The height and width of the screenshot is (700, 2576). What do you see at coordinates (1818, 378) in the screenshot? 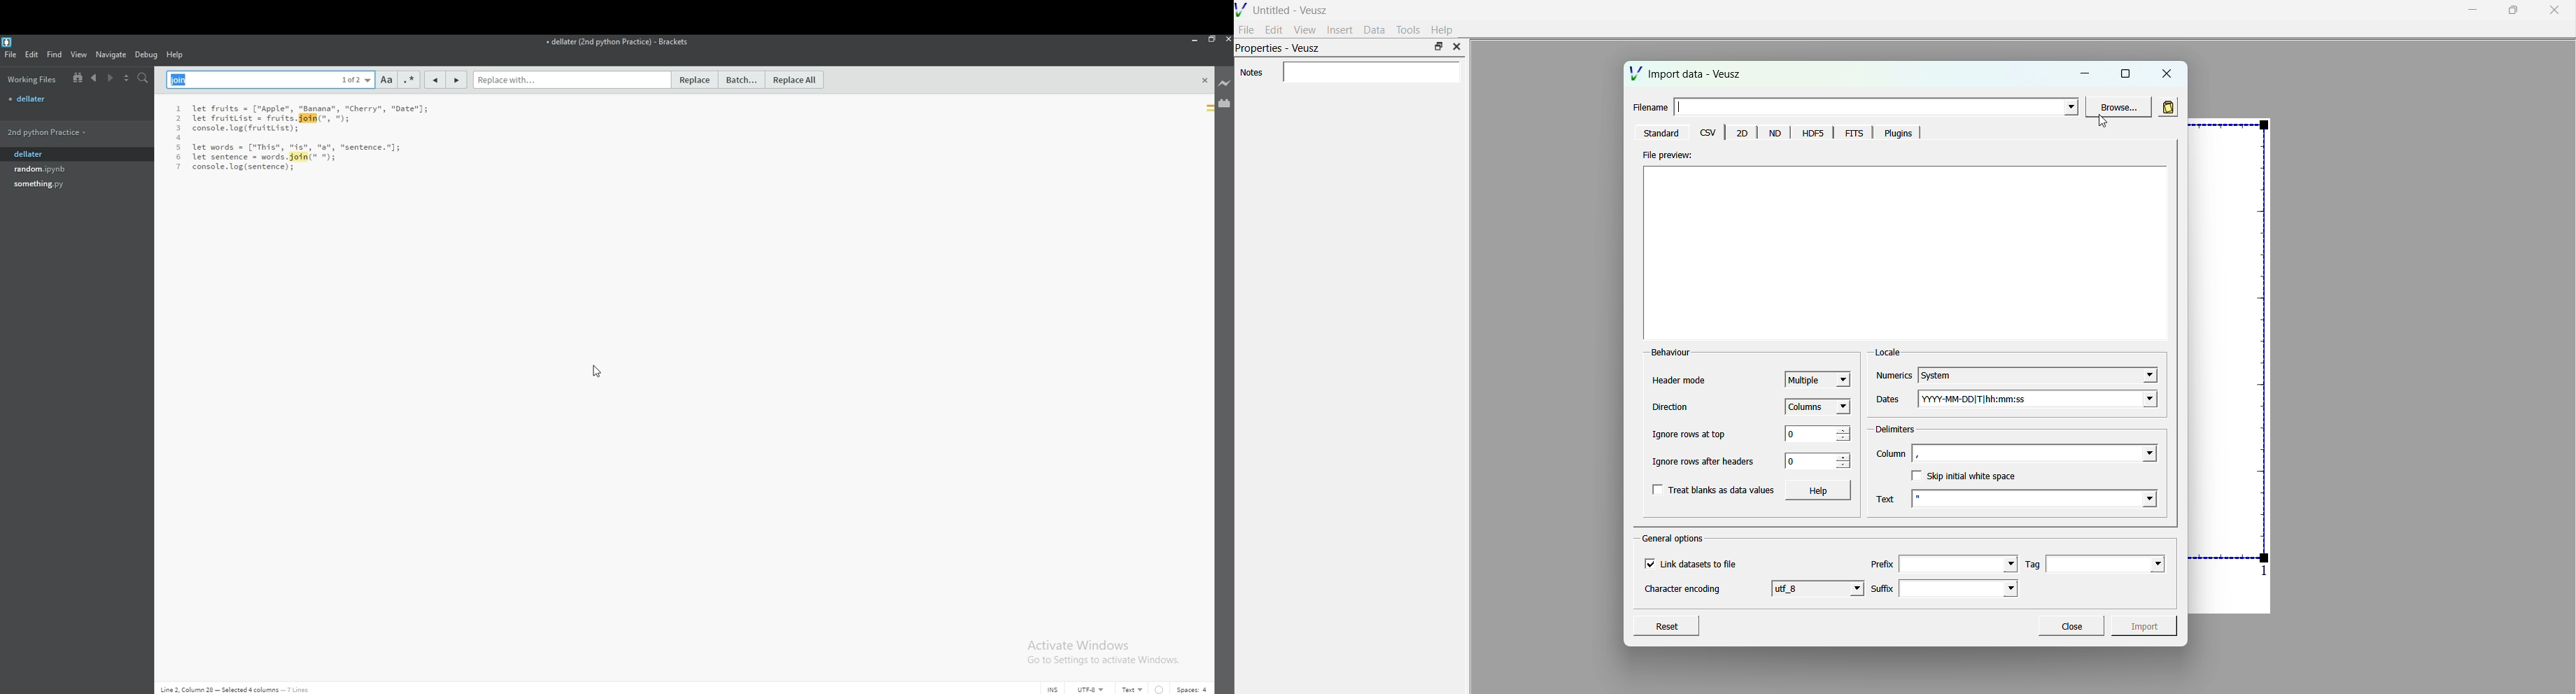
I see `Multiple` at bounding box center [1818, 378].